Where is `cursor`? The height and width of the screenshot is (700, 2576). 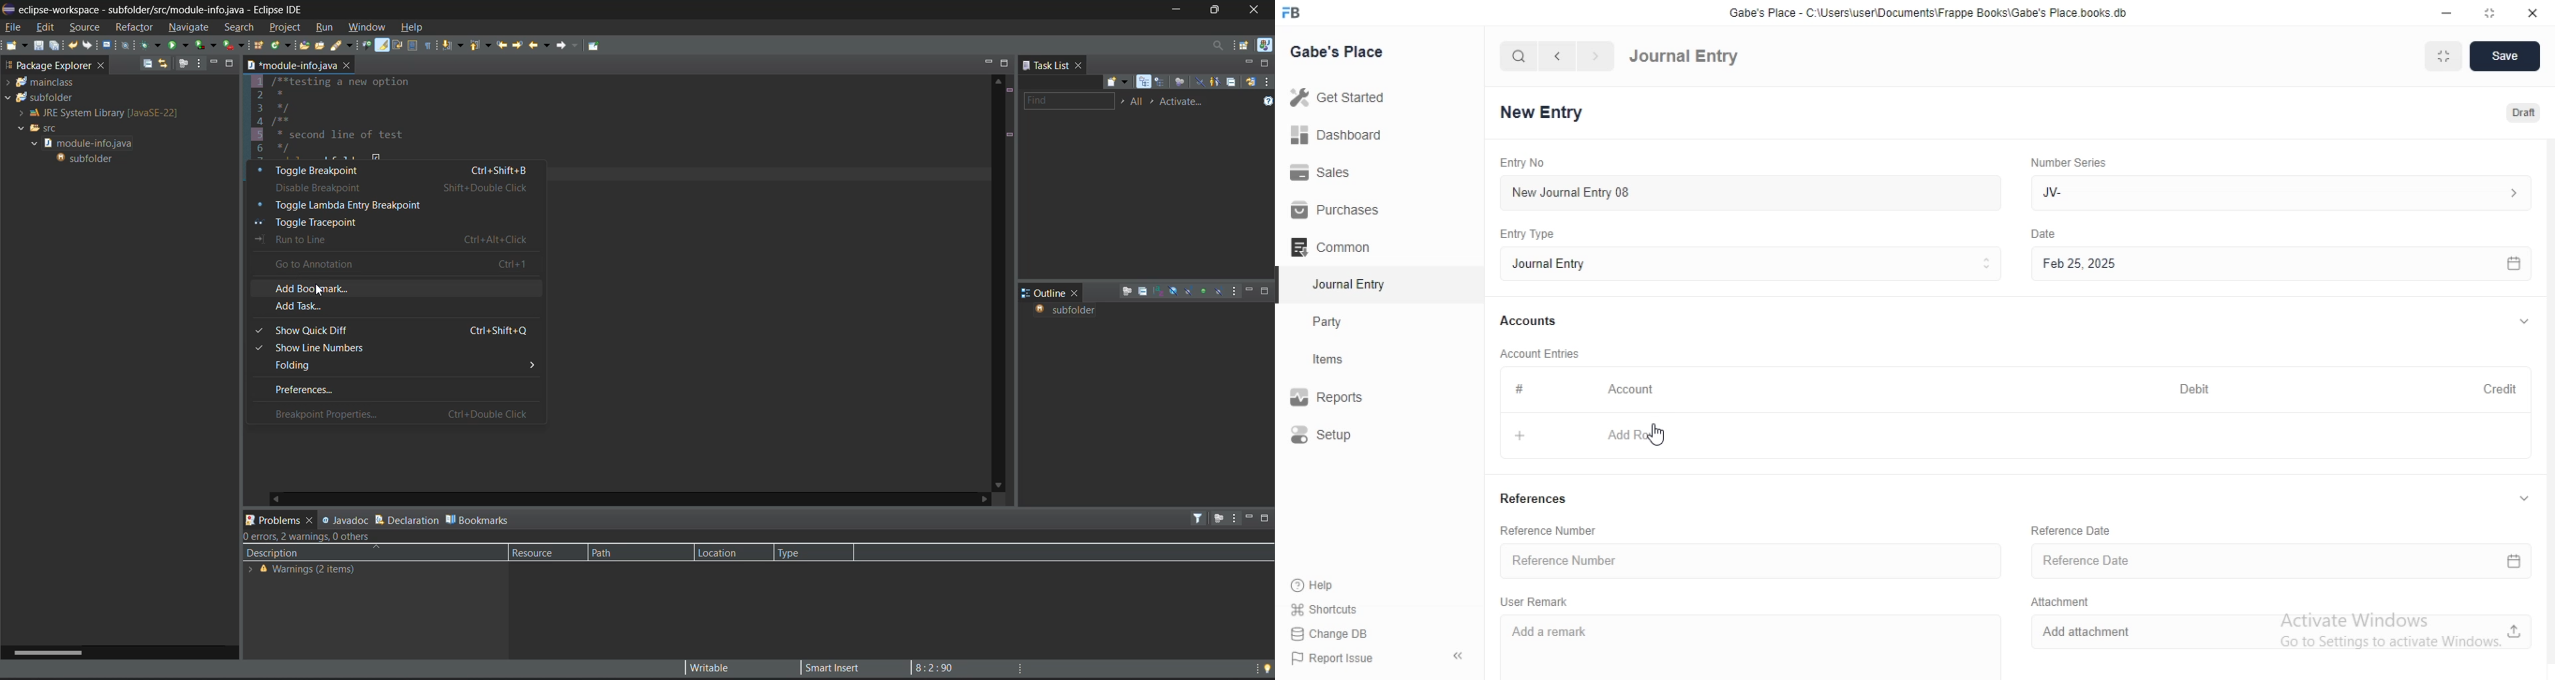 cursor is located at coordinates (1664, 436).